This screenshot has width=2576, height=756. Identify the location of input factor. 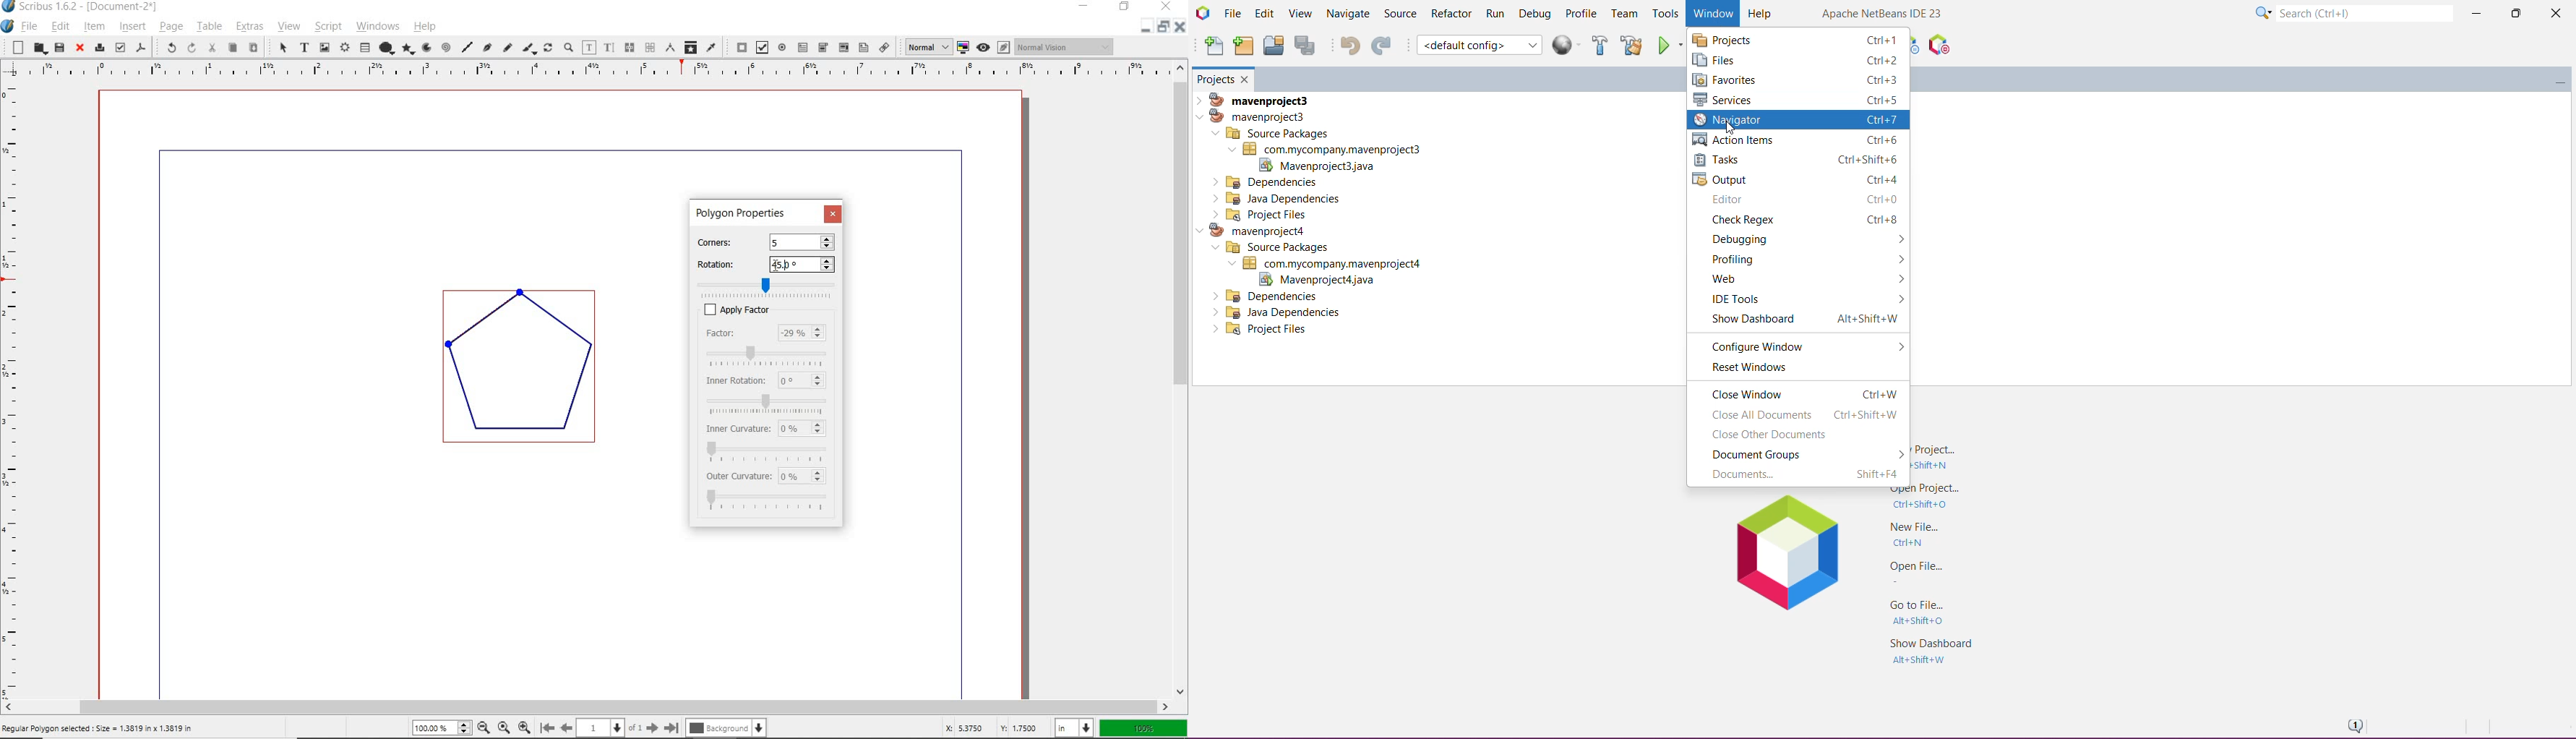
(803, 334).